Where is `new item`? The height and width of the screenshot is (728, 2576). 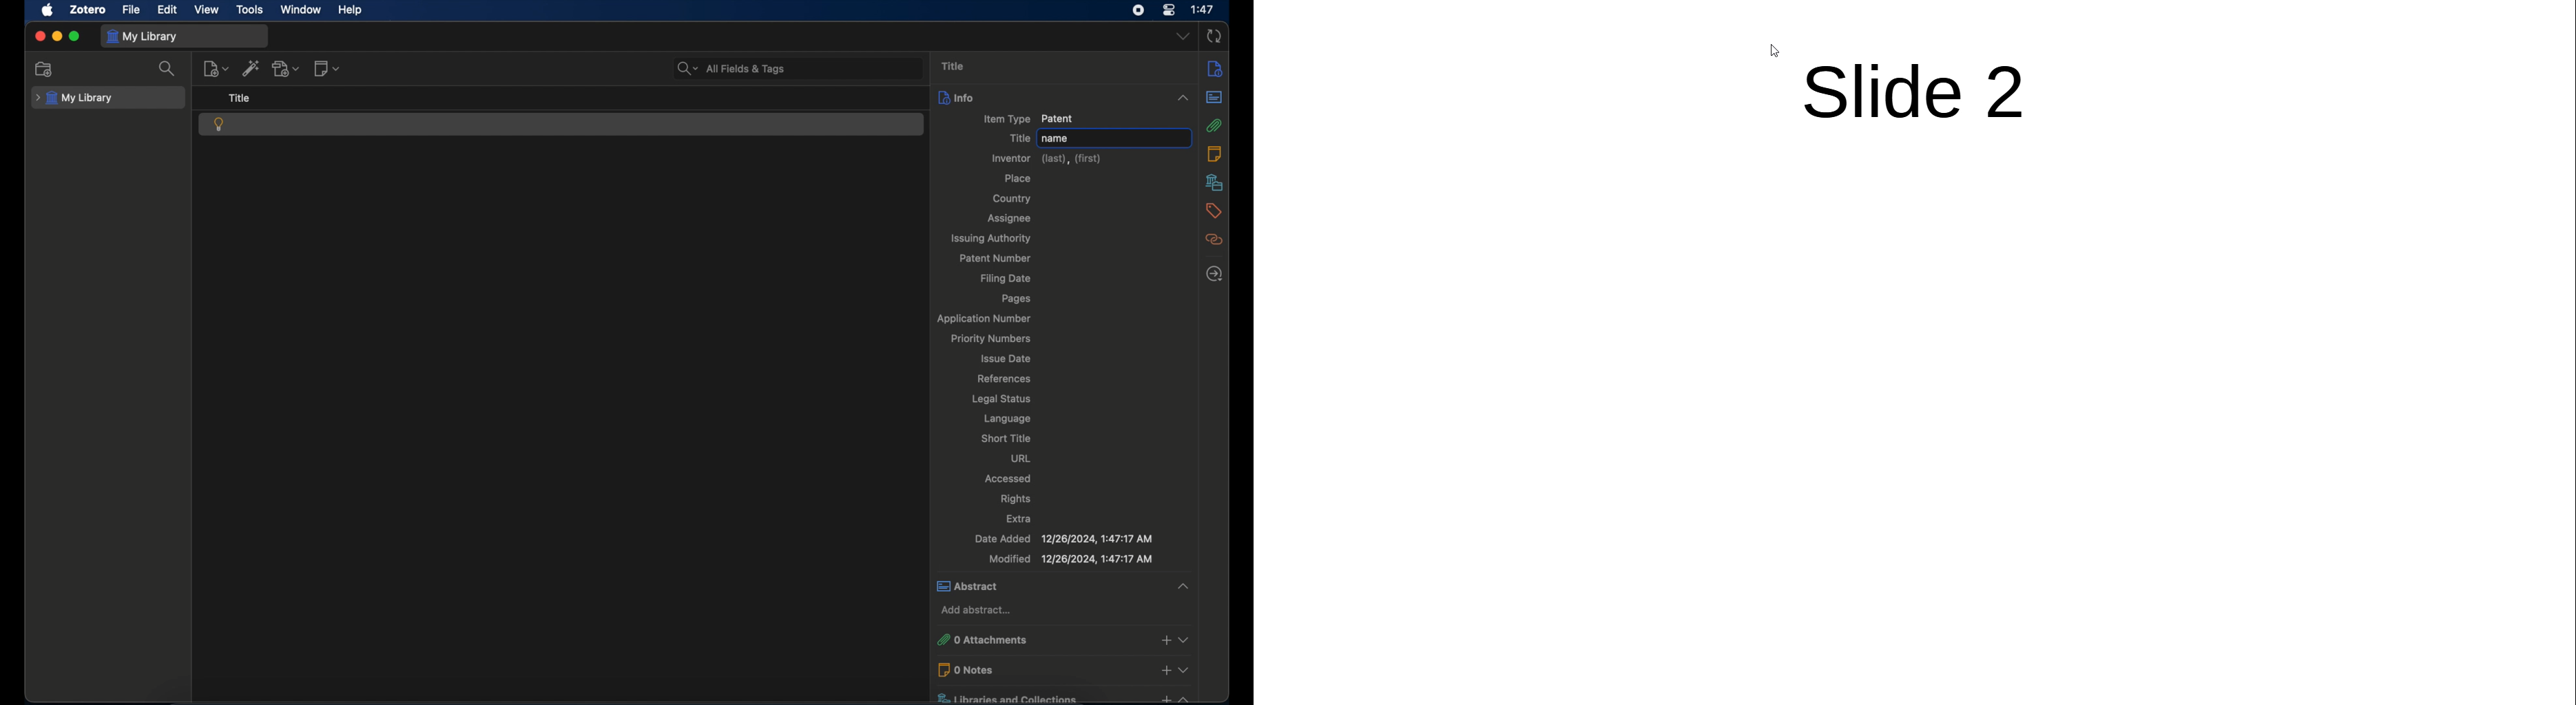
new item is located at coordinates (216, 68).